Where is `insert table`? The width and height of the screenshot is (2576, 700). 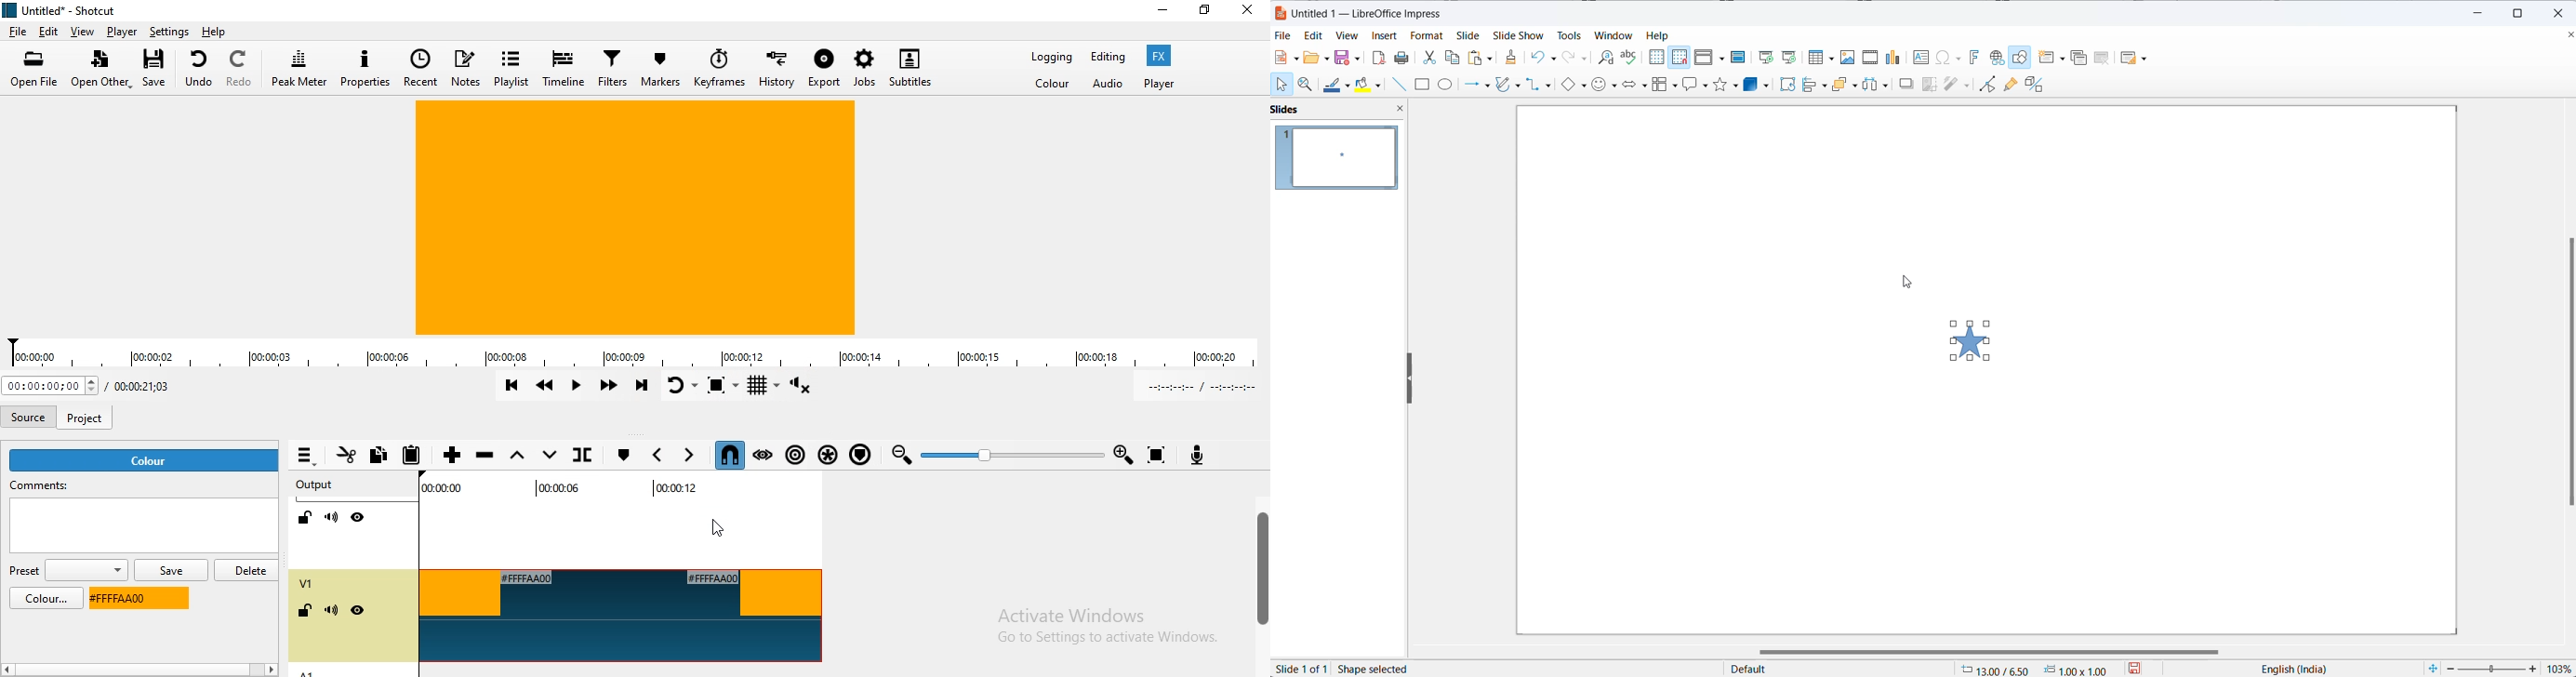 insert table is located at coordinates (1819, 59).